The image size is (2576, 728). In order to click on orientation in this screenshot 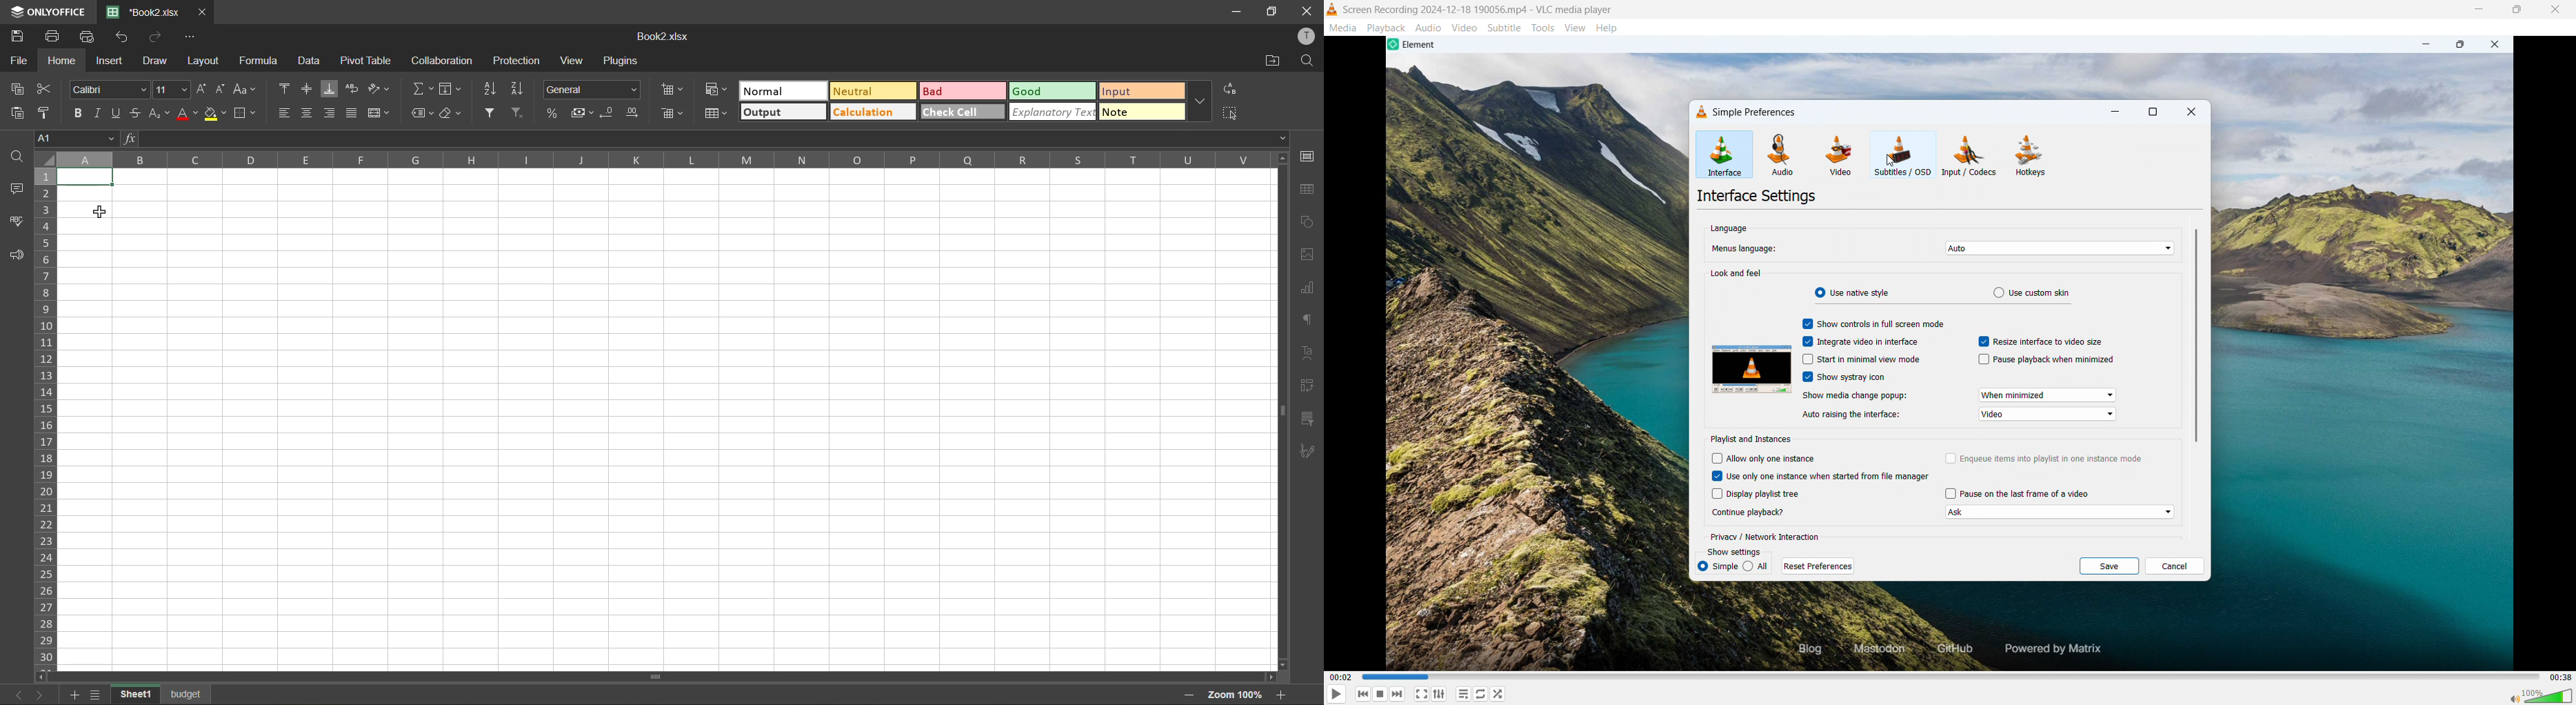, I will do `click(379, 88)`.